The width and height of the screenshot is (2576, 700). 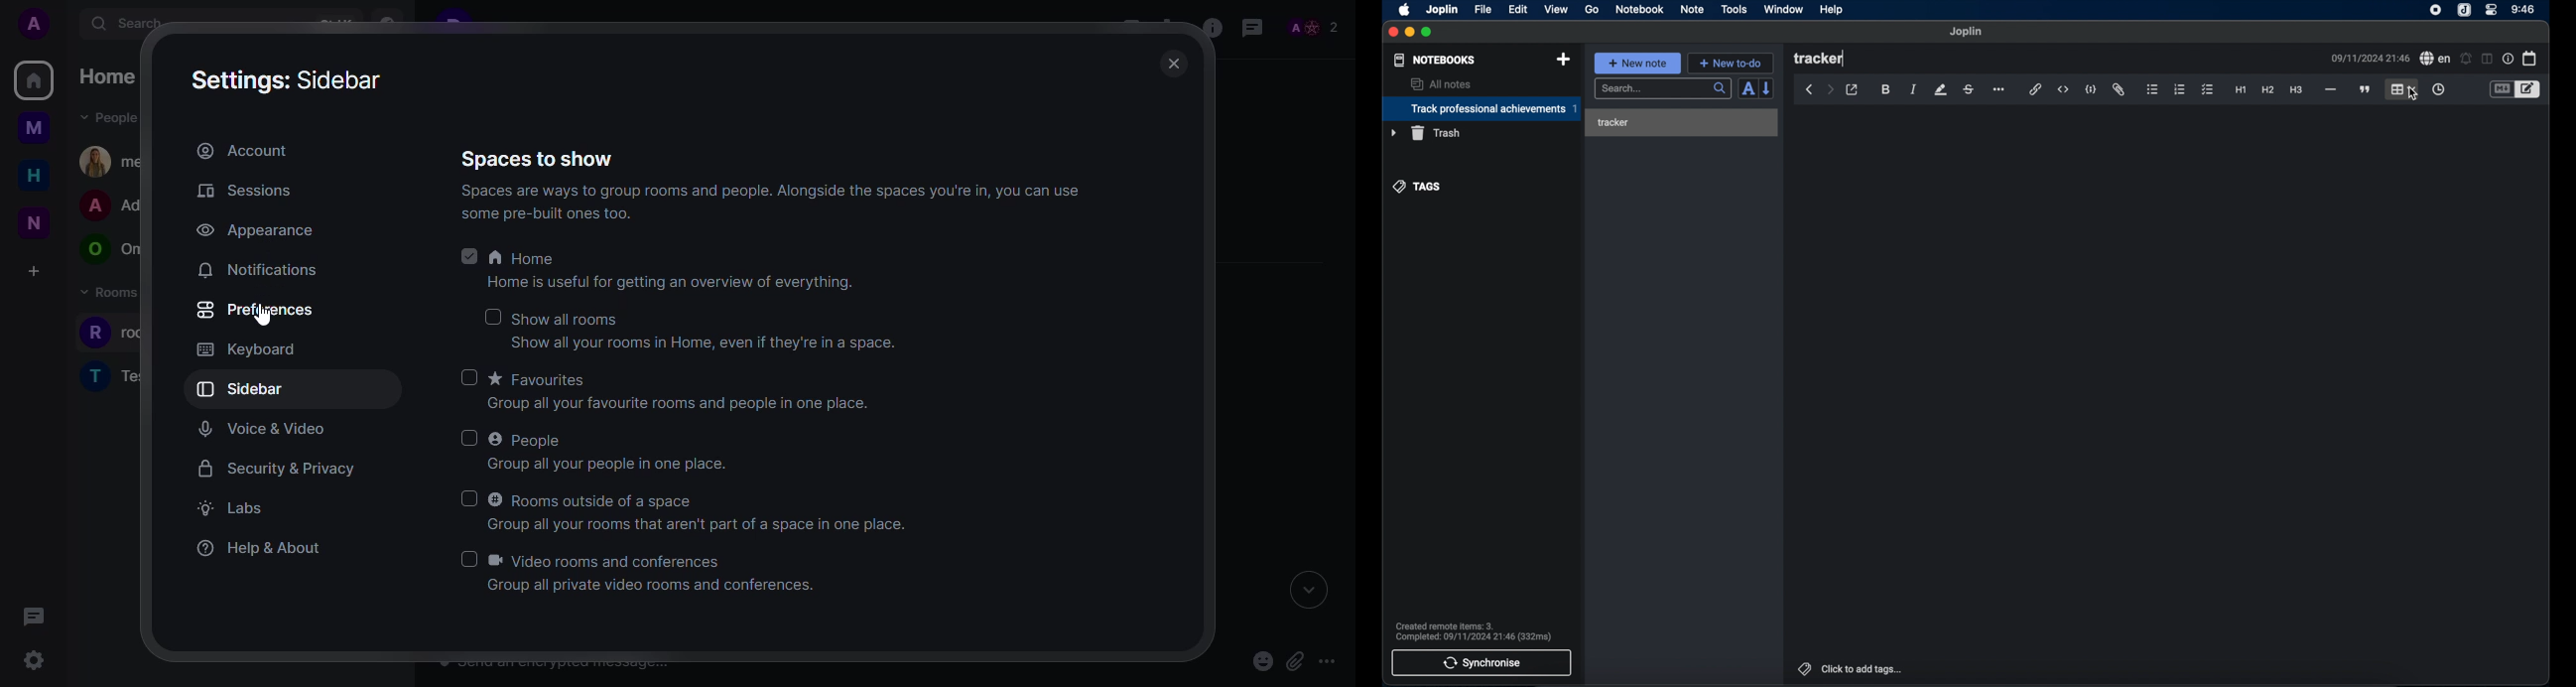 What do you see at coordinates (1519, 9) in the screenshot?
I see `edit` at bounding box center [1519, 9].